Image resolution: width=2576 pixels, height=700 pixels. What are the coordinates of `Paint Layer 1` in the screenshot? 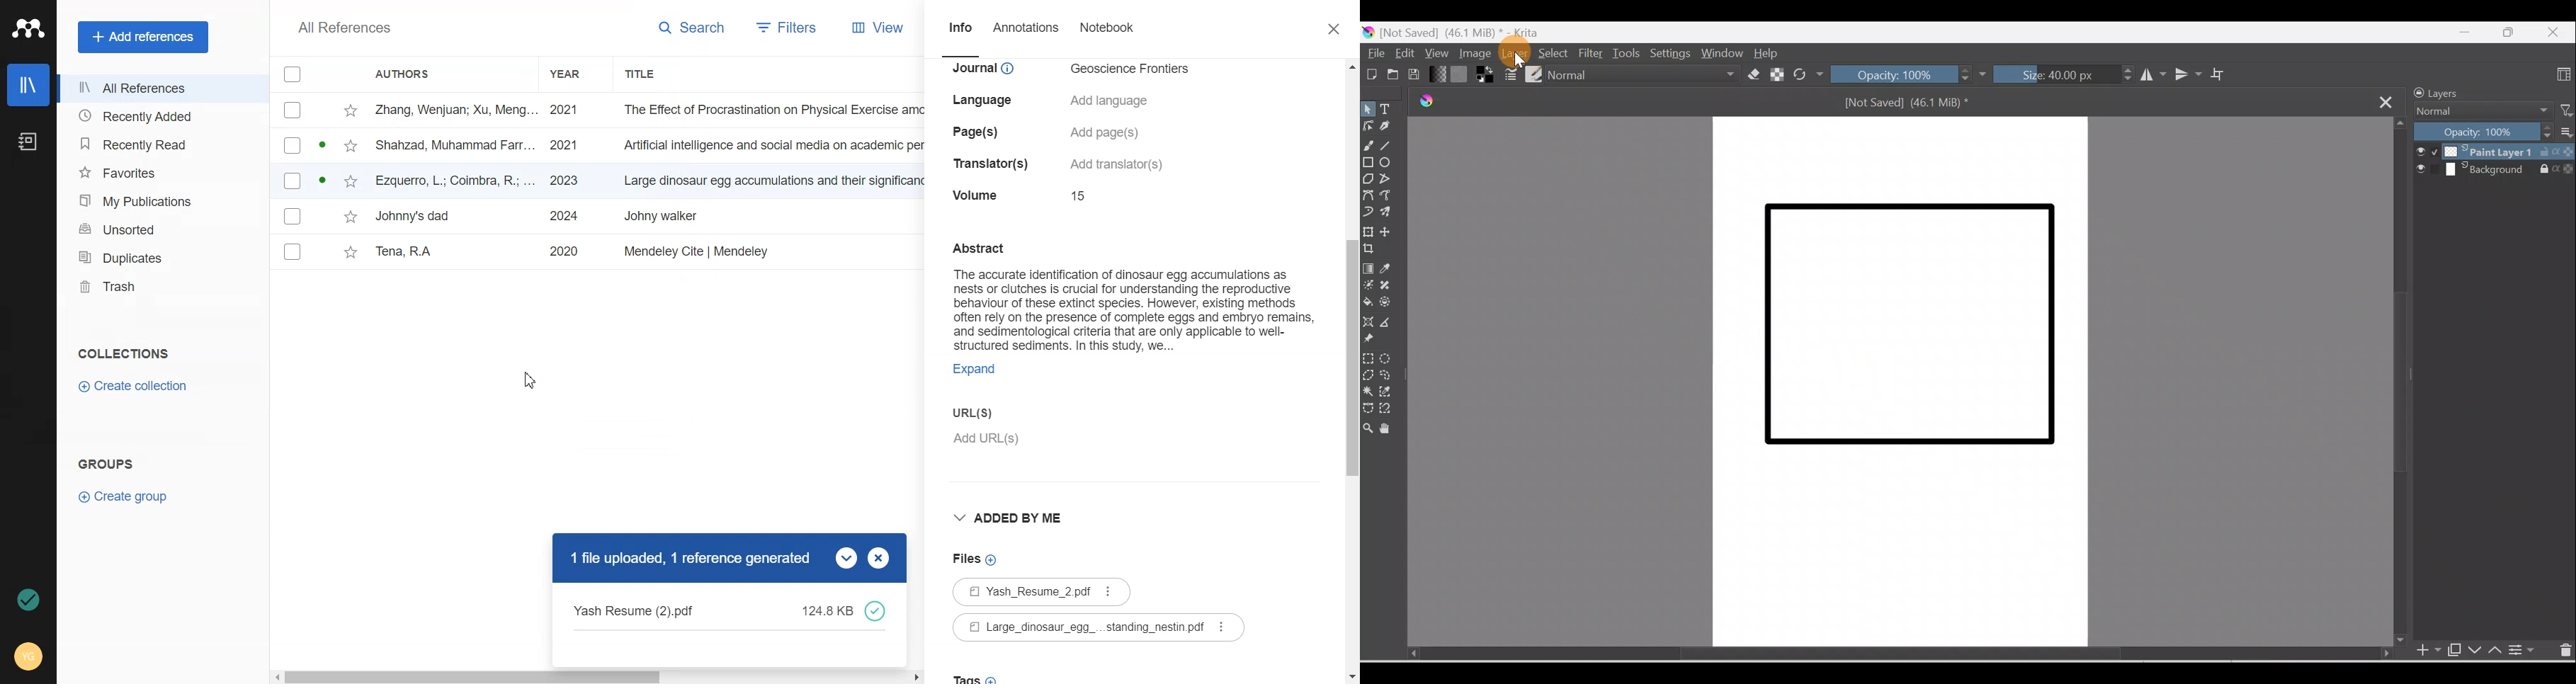 It's located at (2494, 151).